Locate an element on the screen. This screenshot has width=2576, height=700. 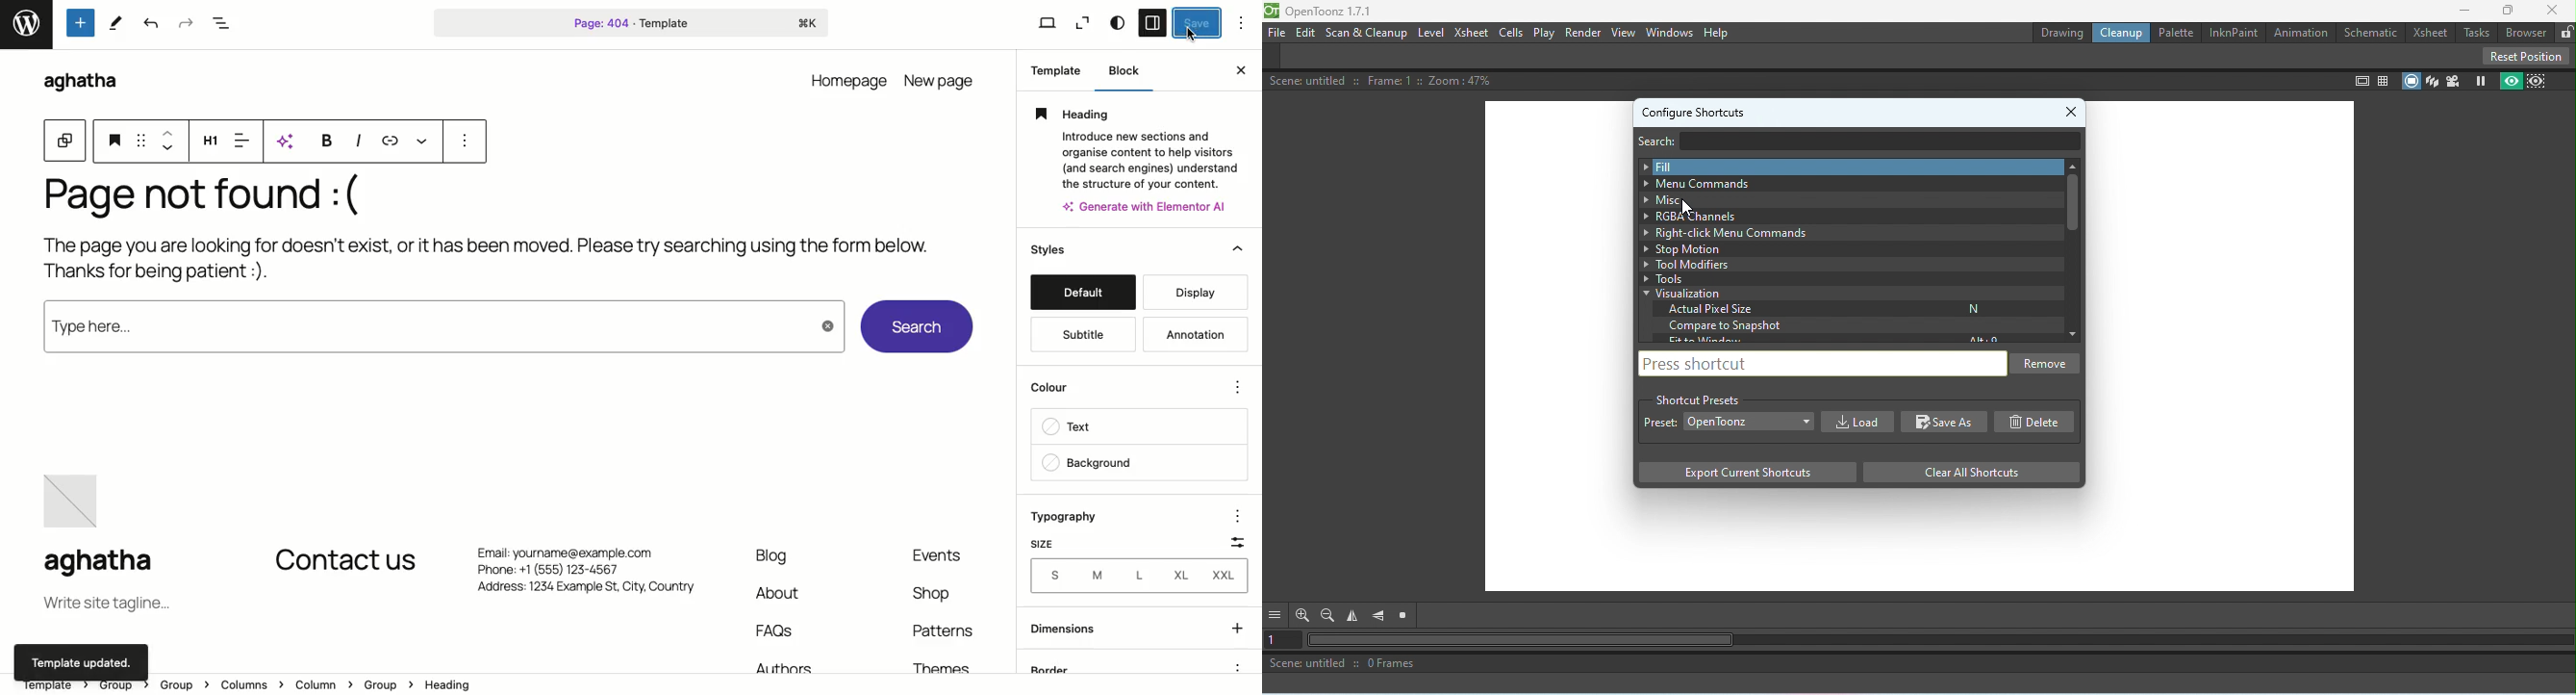
Redo is located at coordinates (183, 24).